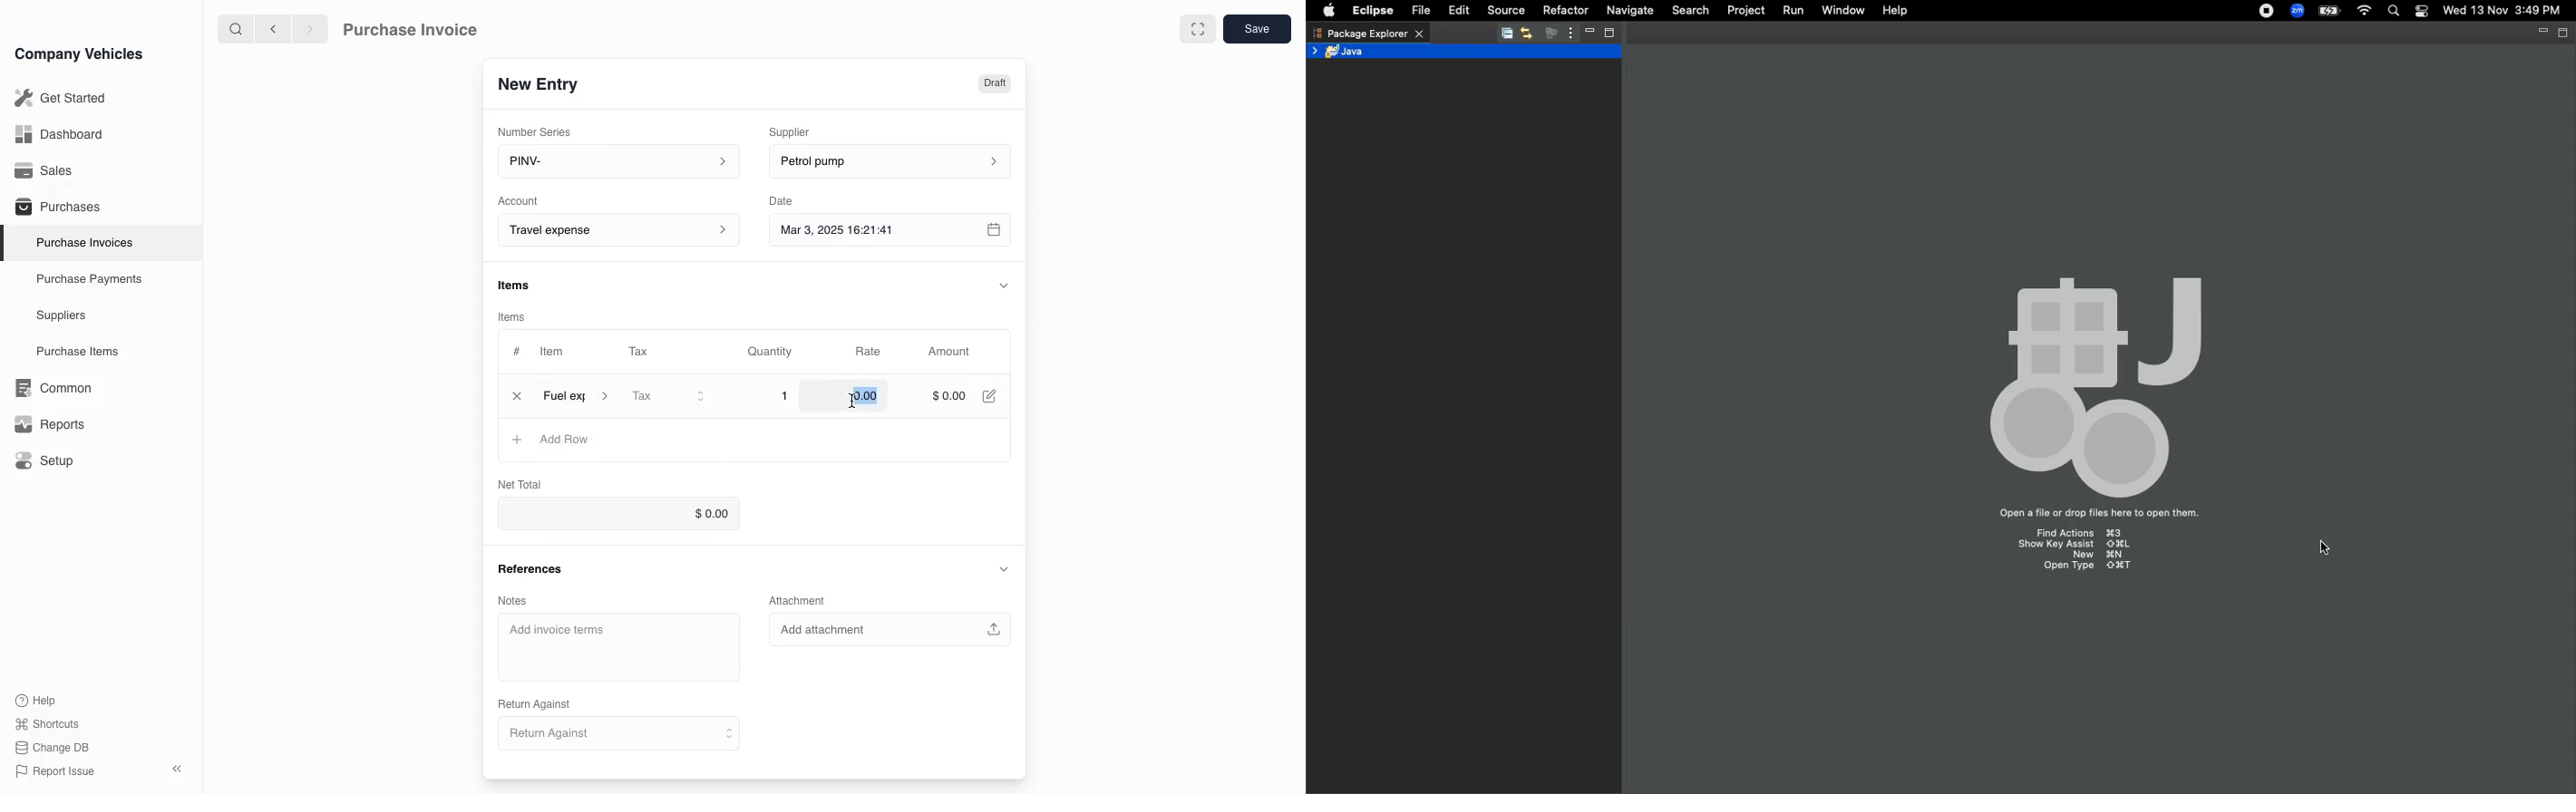 The height and width of the screenshot is (812, 2576). What do you see at coordinates (991, 397) in the screenshot?
I see `edit` at bounding box center [991, 397].